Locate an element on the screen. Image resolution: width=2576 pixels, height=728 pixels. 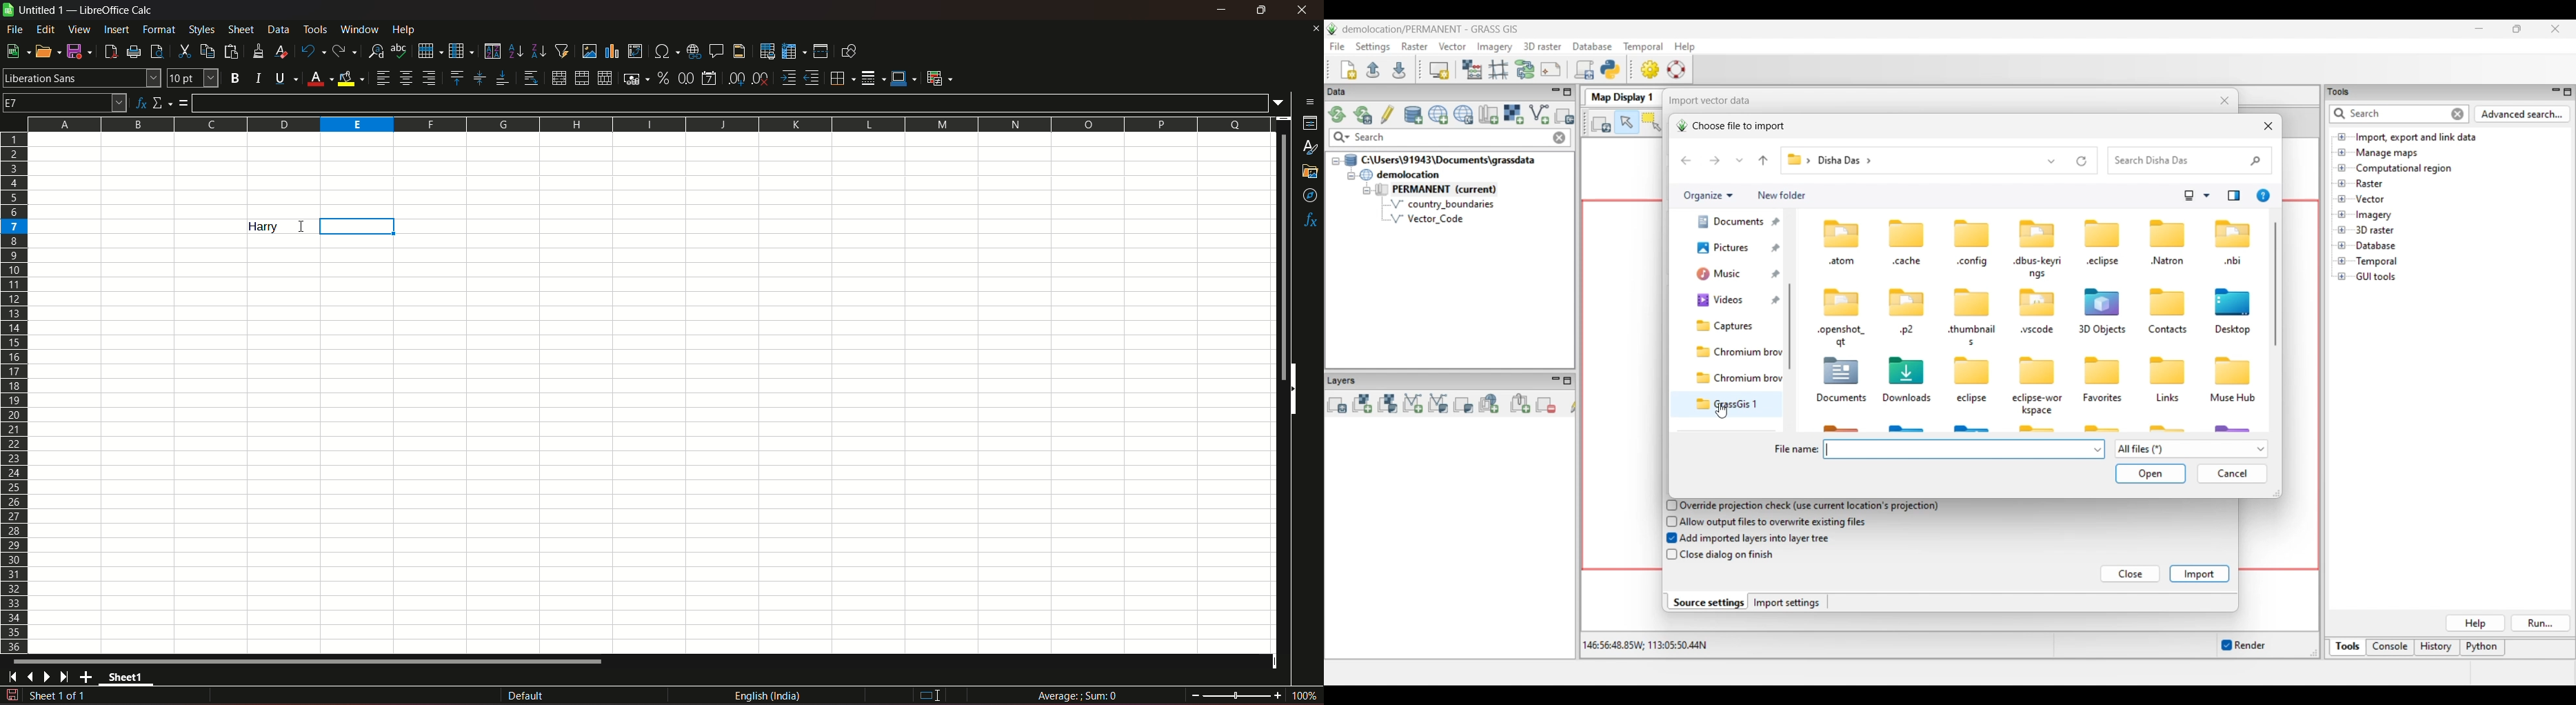
redo is located at coordinates (345, 50).